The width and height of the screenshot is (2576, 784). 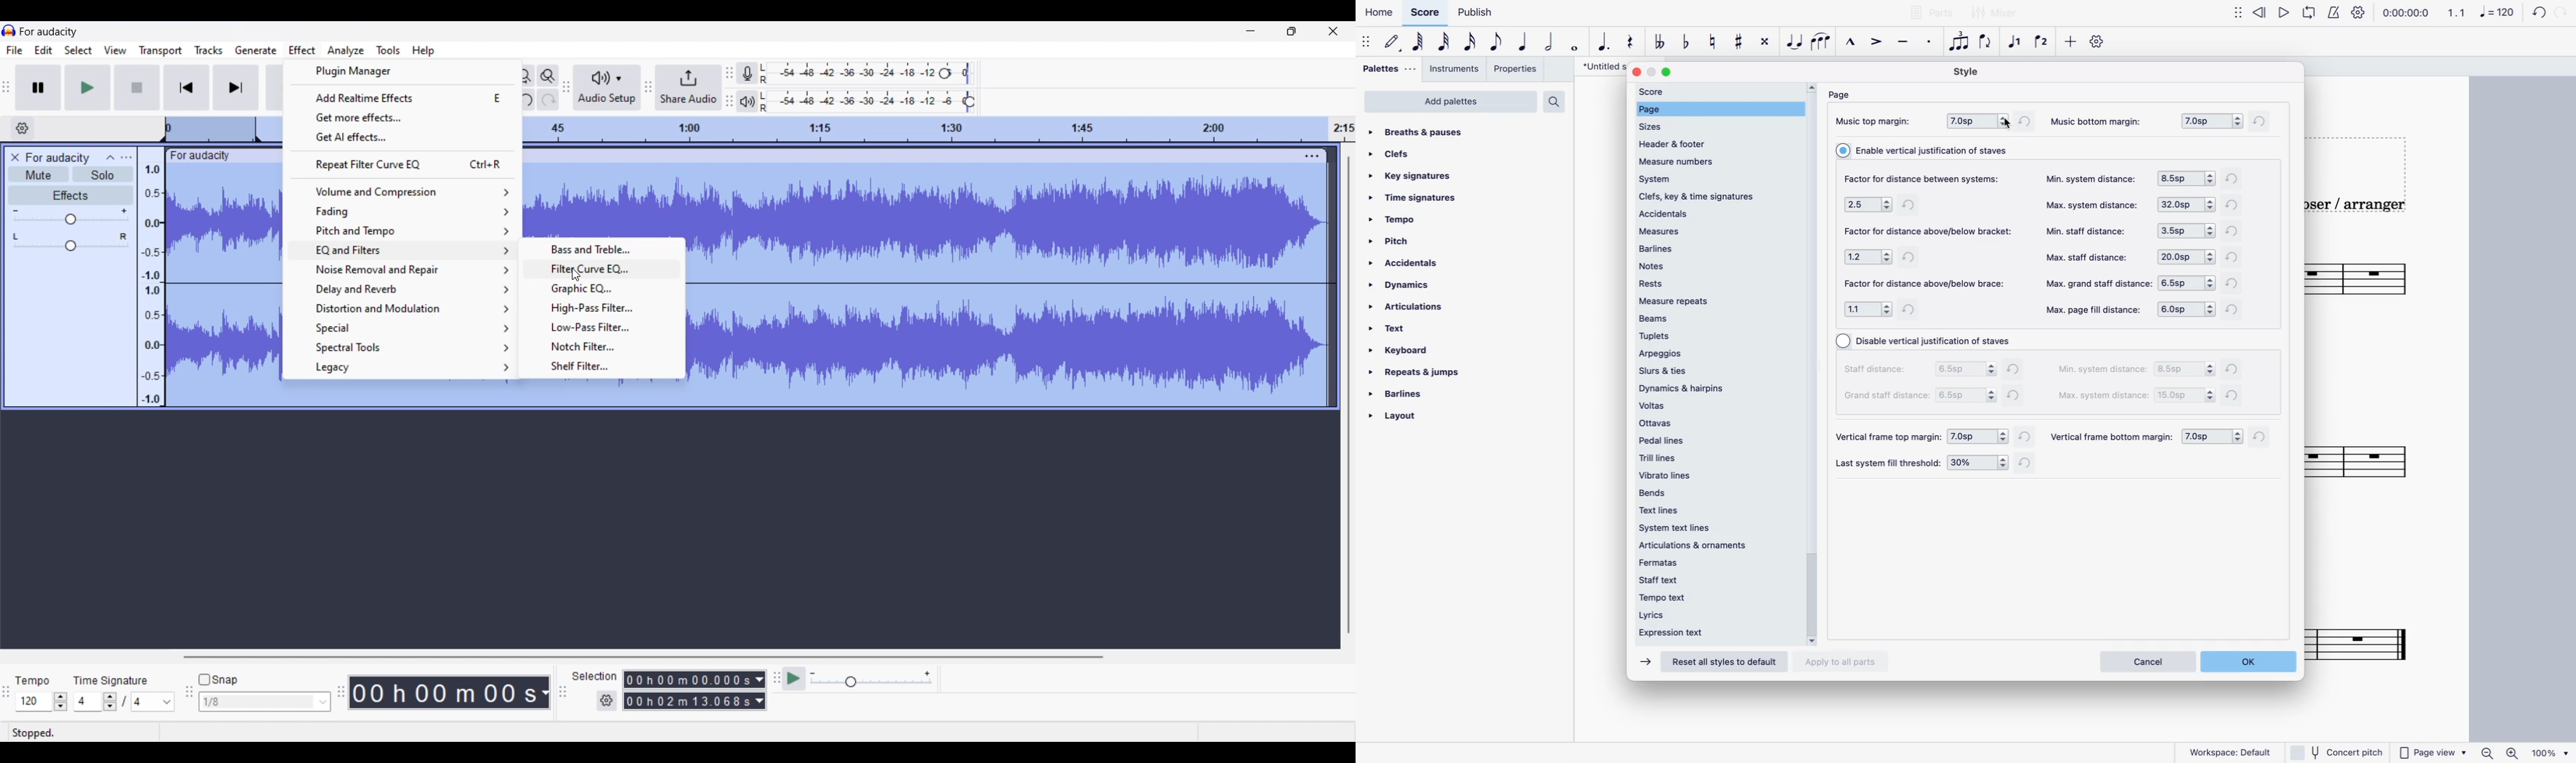 I want to click on stacatto, so click(x=1929, y=44).